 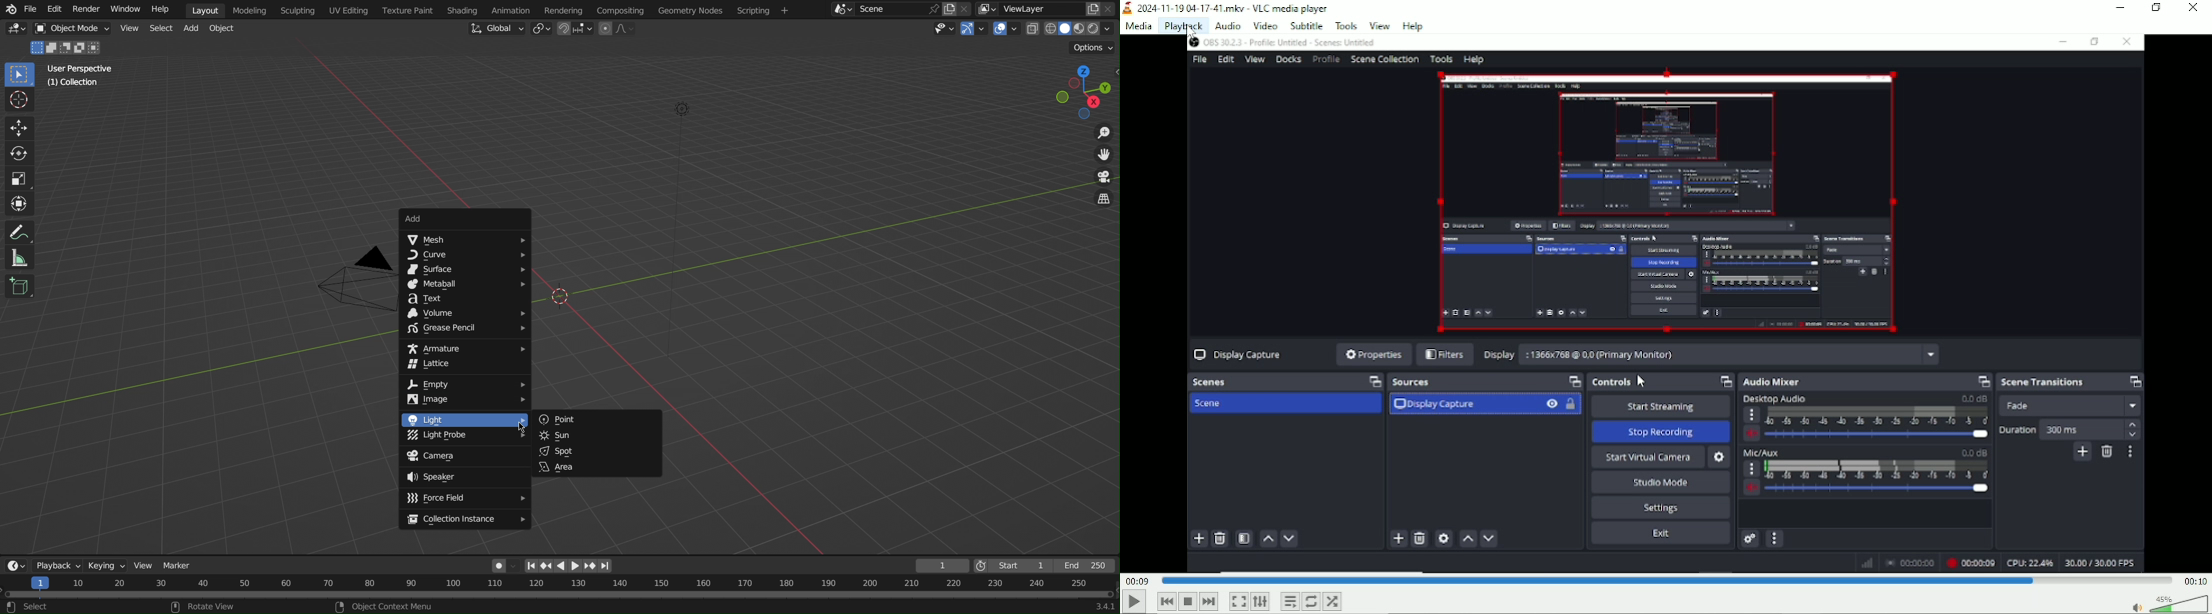 I want to click on View port Shading, so click(x=1071, y=30).